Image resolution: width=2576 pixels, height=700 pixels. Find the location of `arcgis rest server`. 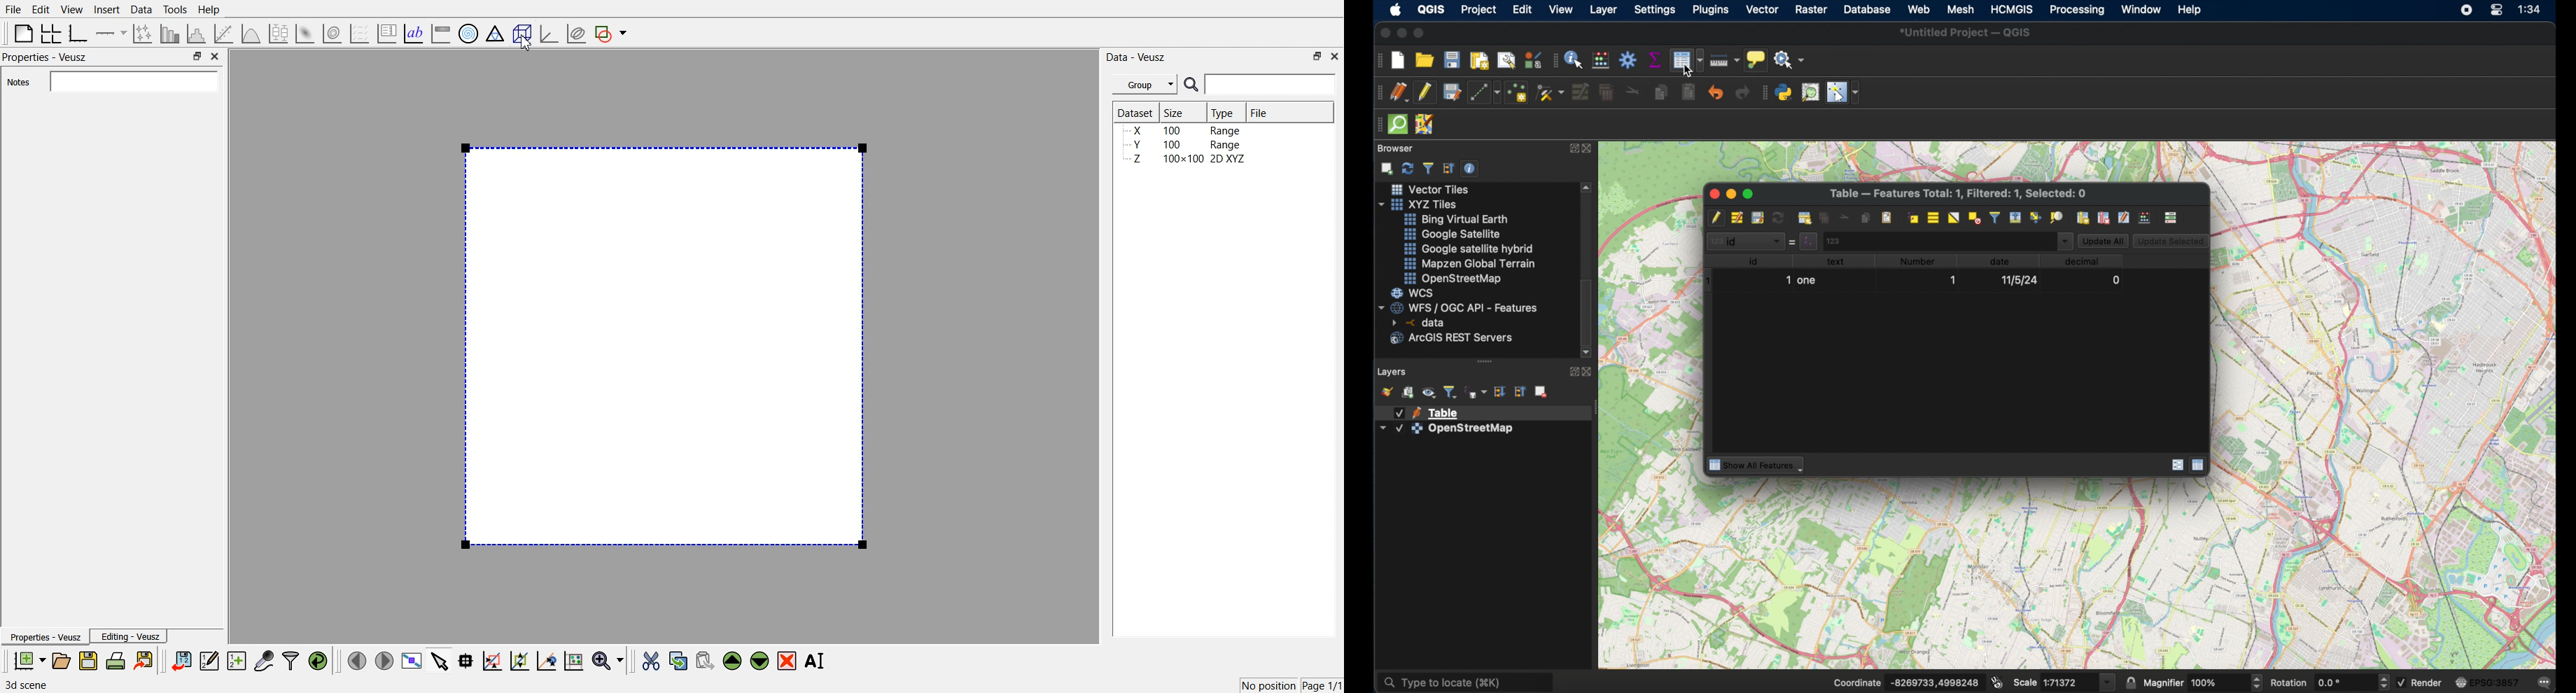

arcgis rest server is located at coordinates (1453, 339).